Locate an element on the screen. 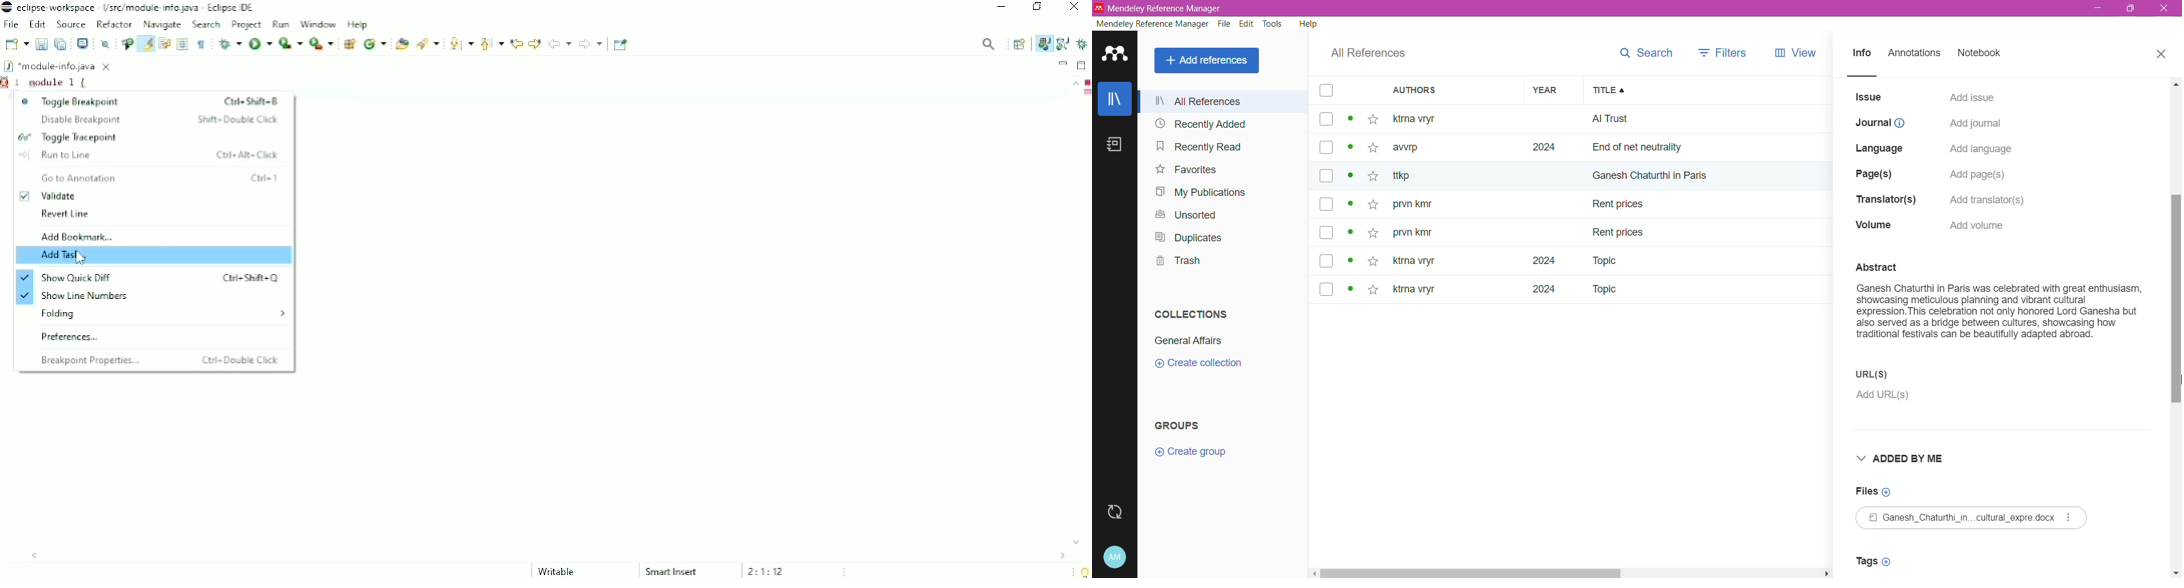  Run is located at coordinates (260, 43).